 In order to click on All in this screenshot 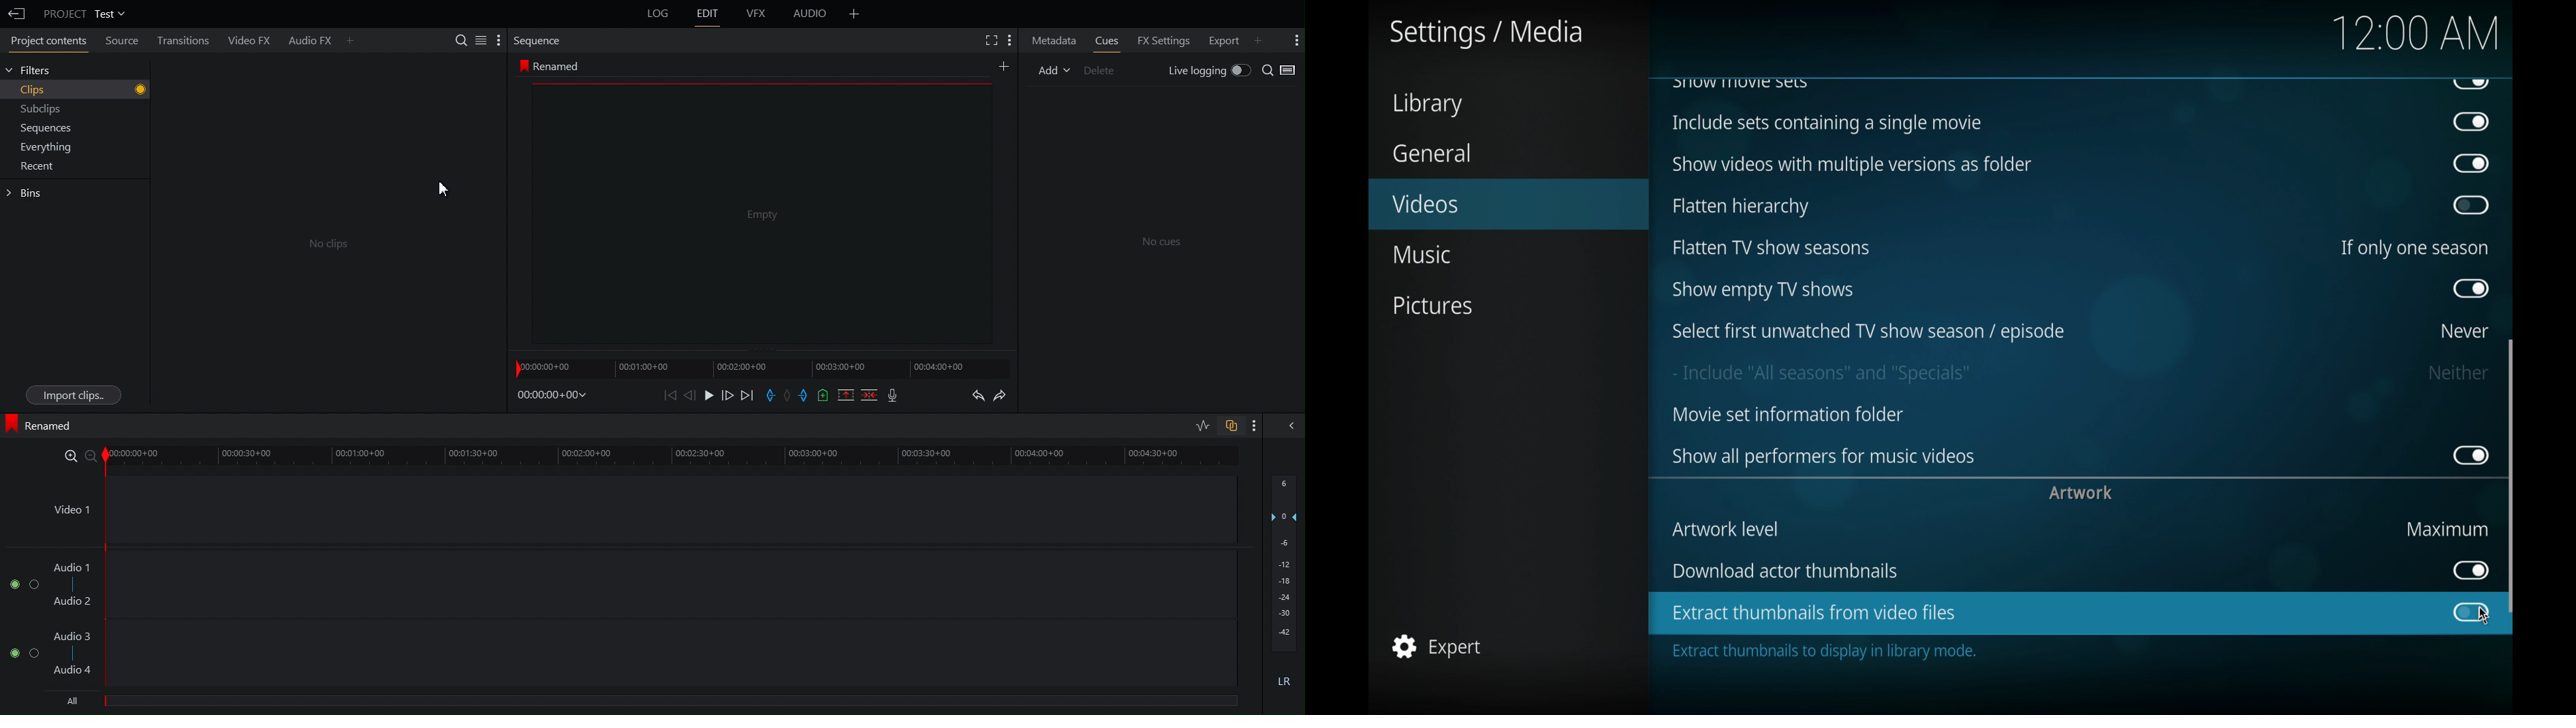, I will do `click(76, 701)`.